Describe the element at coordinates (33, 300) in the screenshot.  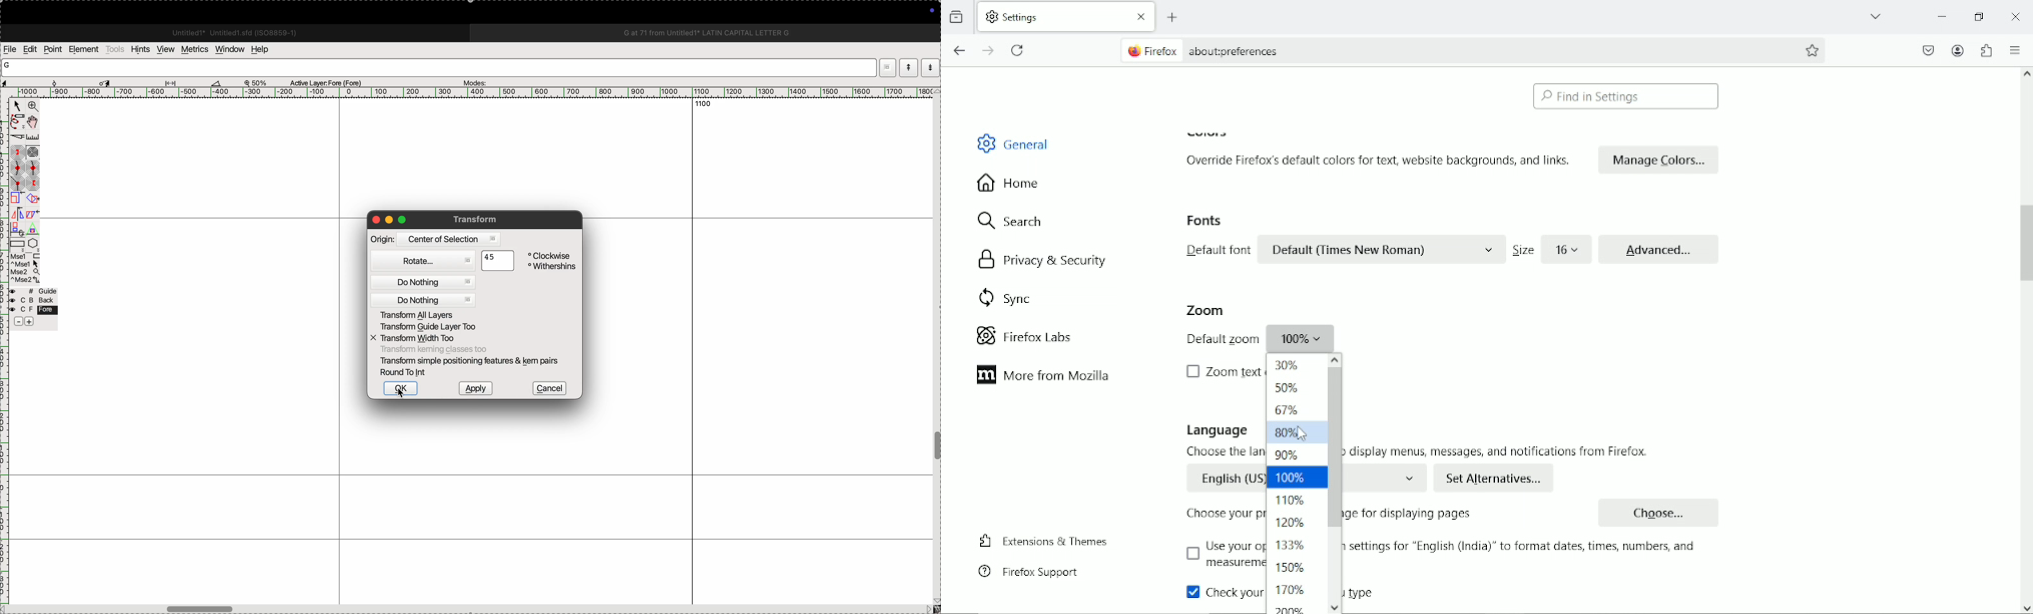
I see `back layer` at that location.